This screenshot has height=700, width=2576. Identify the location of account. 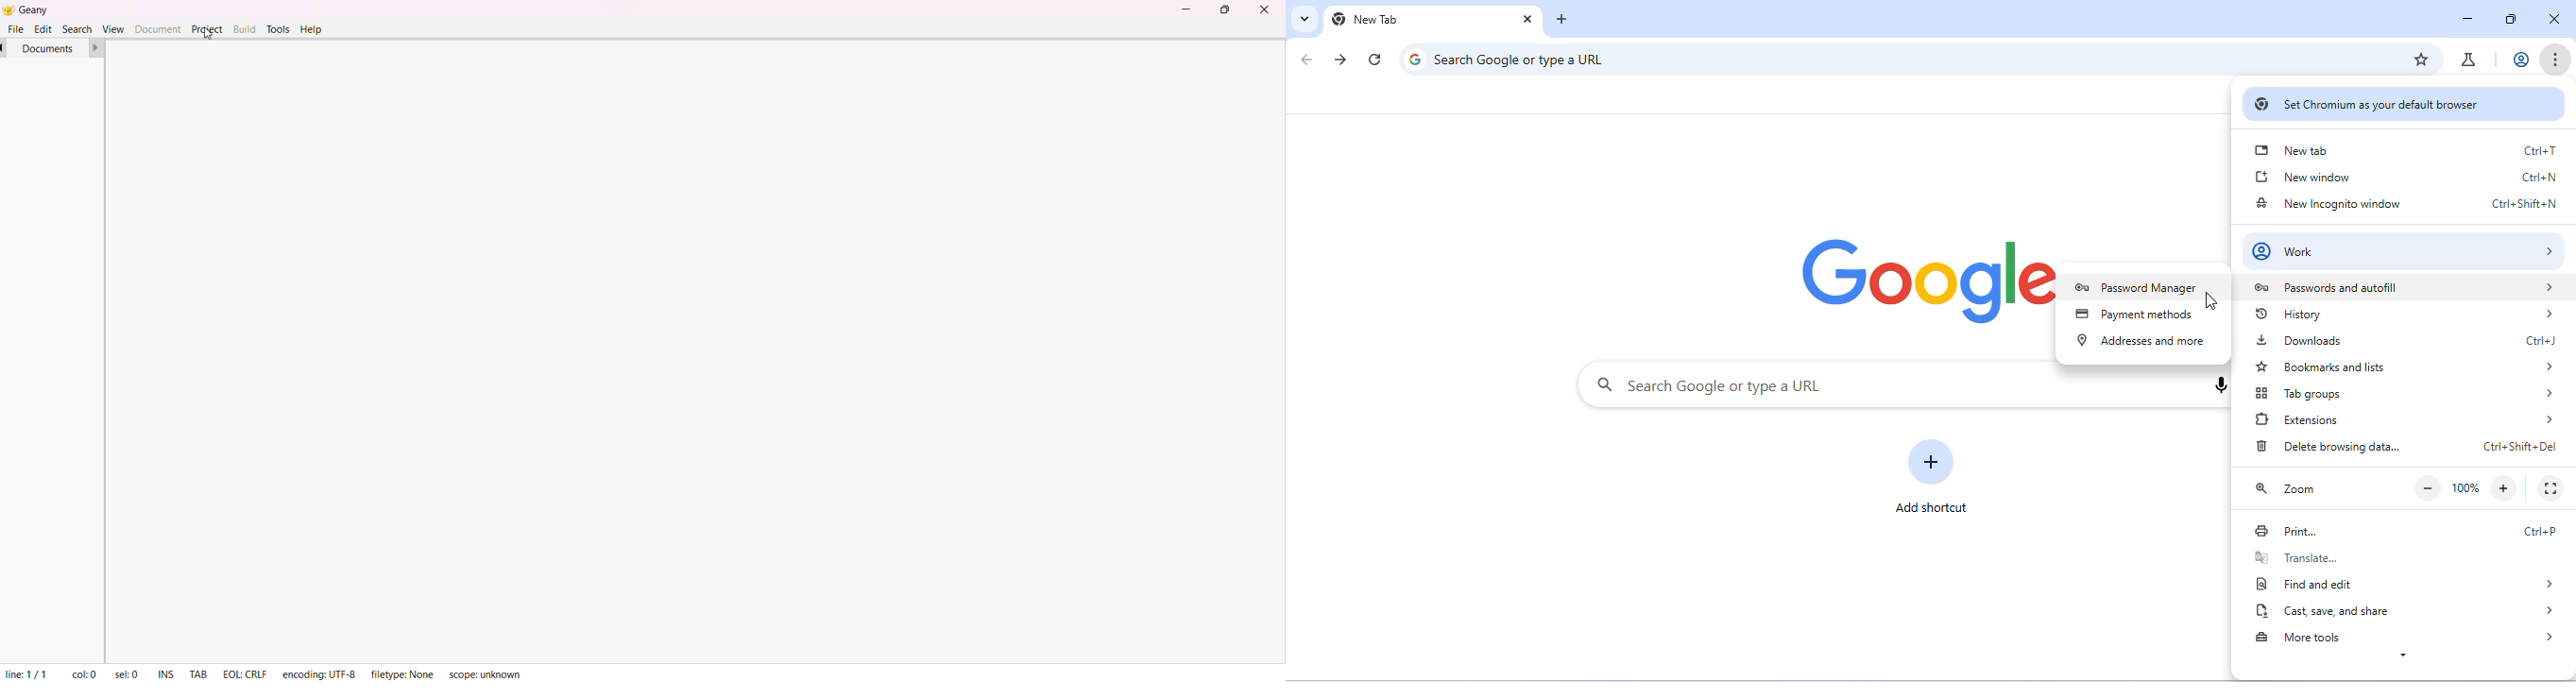
(2518, 60).